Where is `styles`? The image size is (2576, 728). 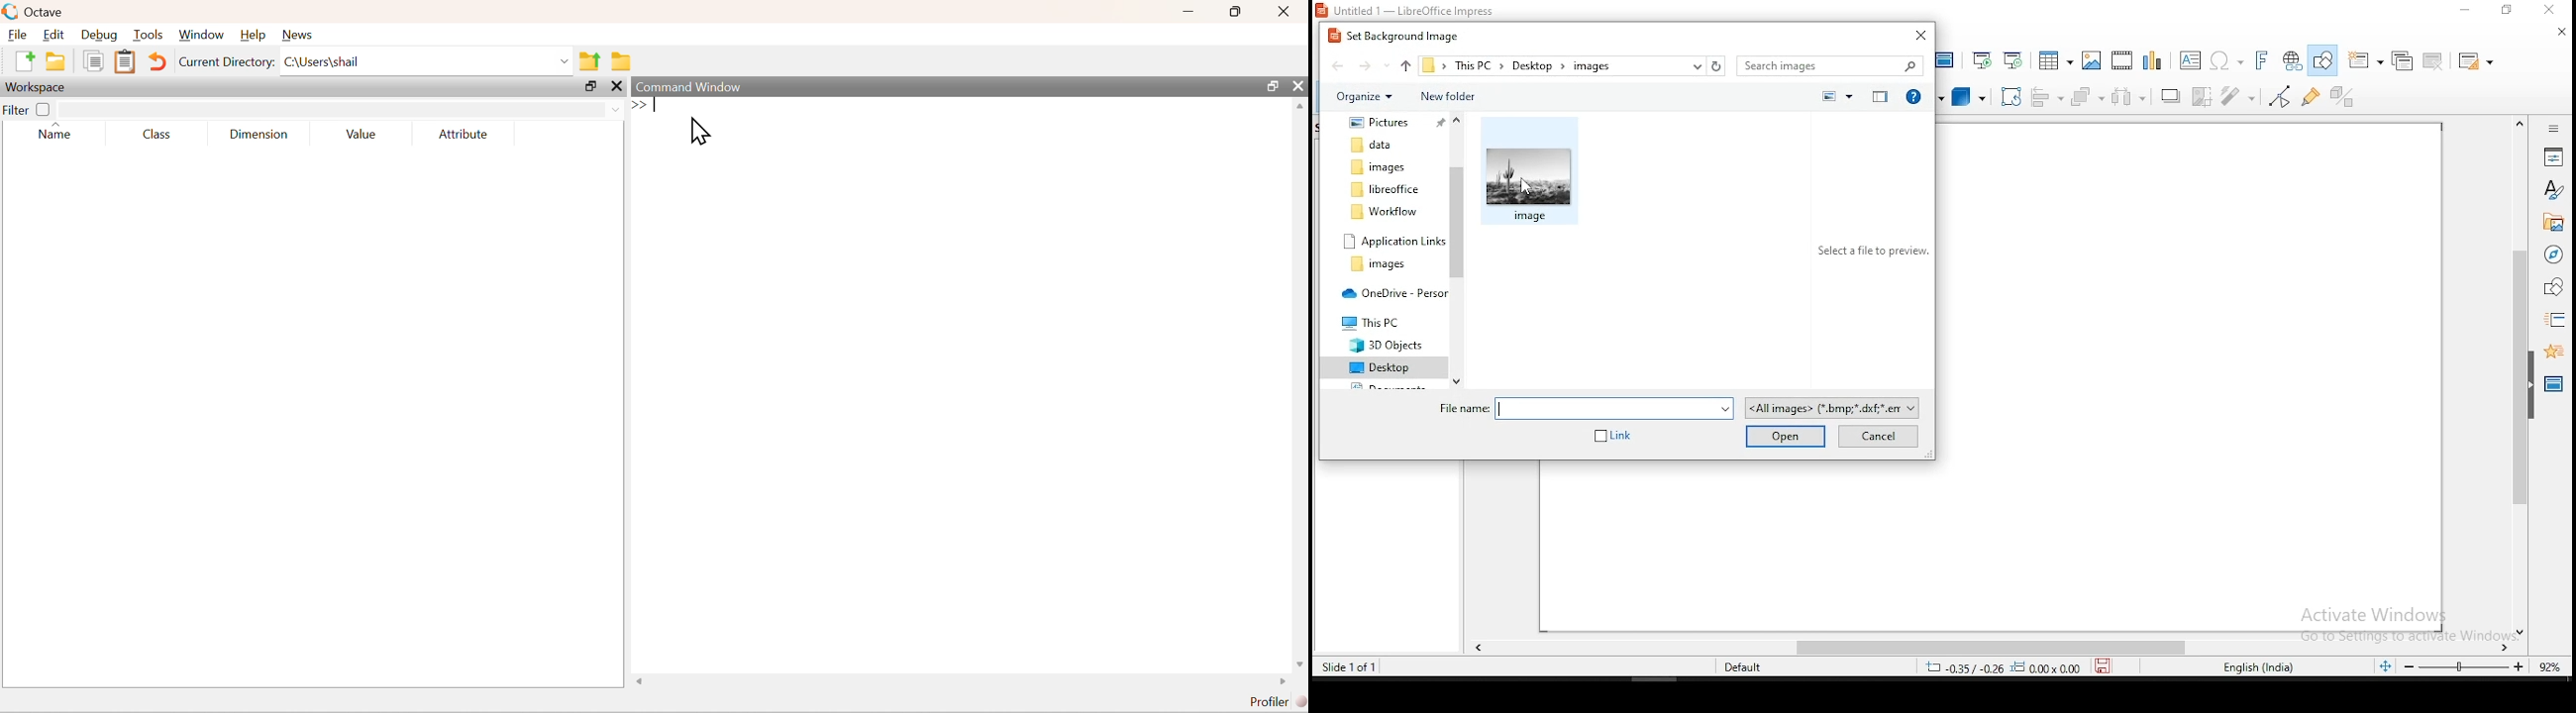 styles is located at coordinates (2555, 190).